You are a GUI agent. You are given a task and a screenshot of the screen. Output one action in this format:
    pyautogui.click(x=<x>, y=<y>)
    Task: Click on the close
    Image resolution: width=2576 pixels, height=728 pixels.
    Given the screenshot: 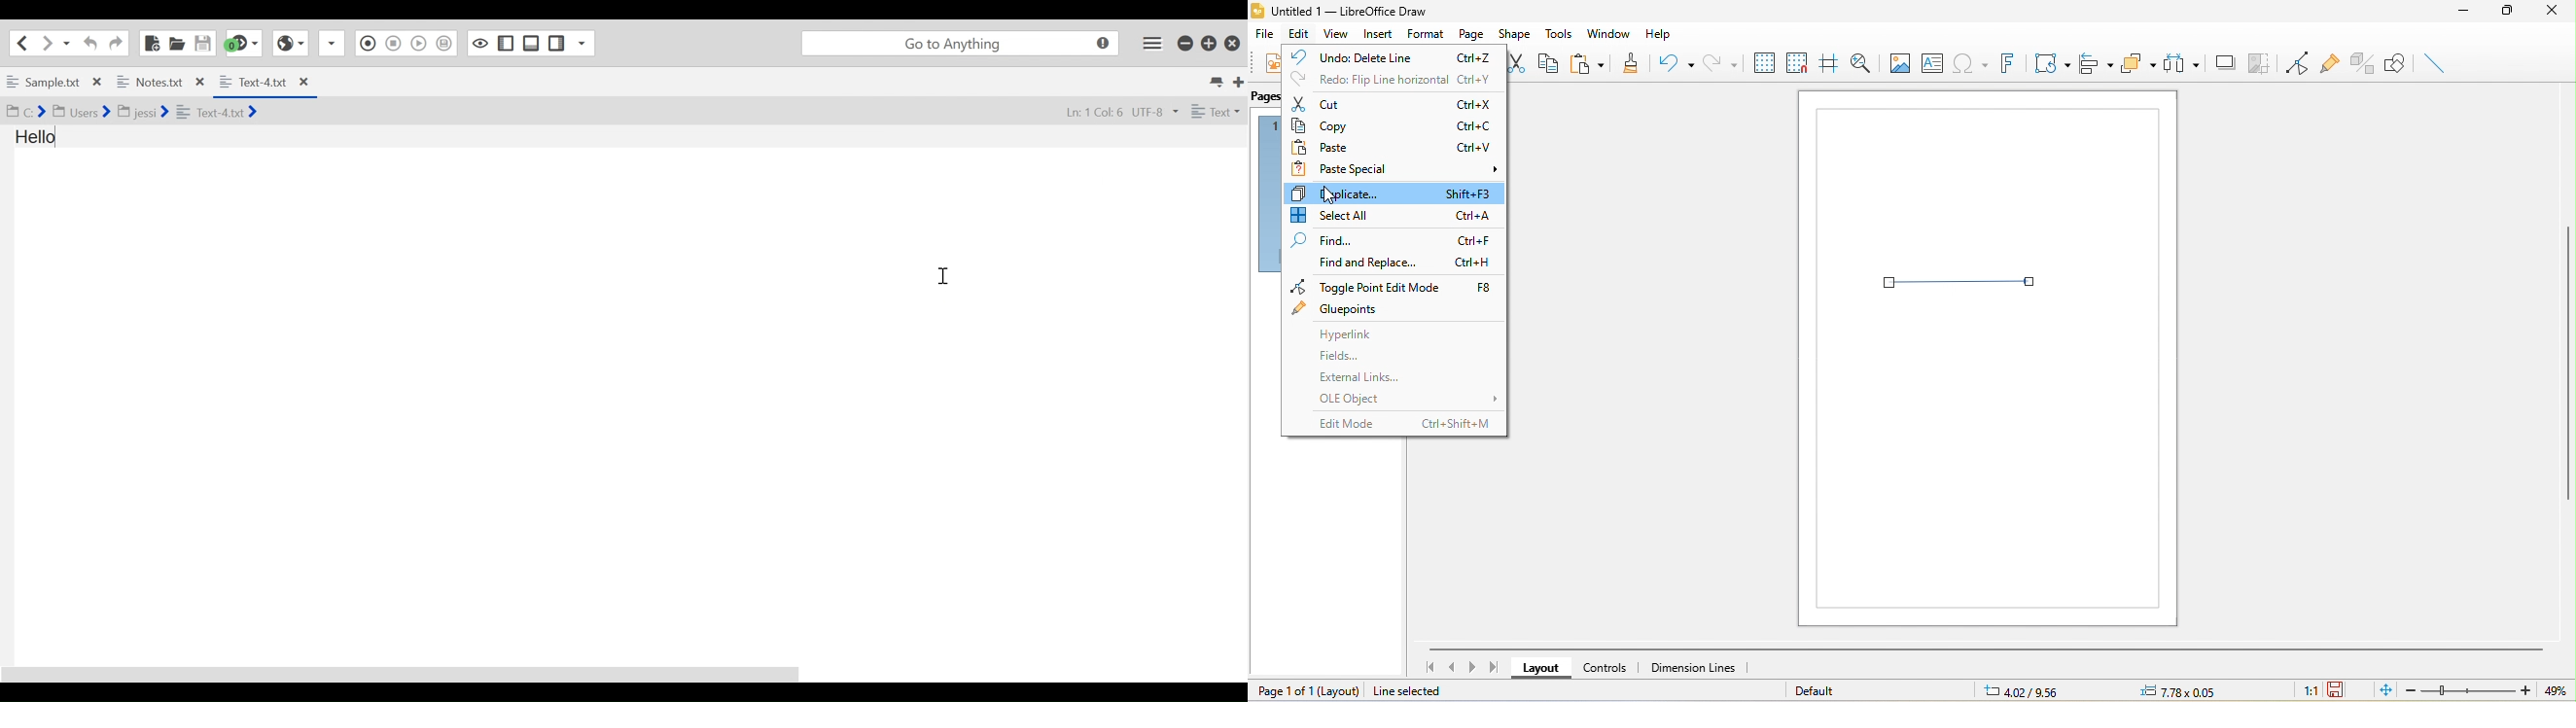 What is the action you would take?
    pyautogui.click(x=2556, y=13)
    